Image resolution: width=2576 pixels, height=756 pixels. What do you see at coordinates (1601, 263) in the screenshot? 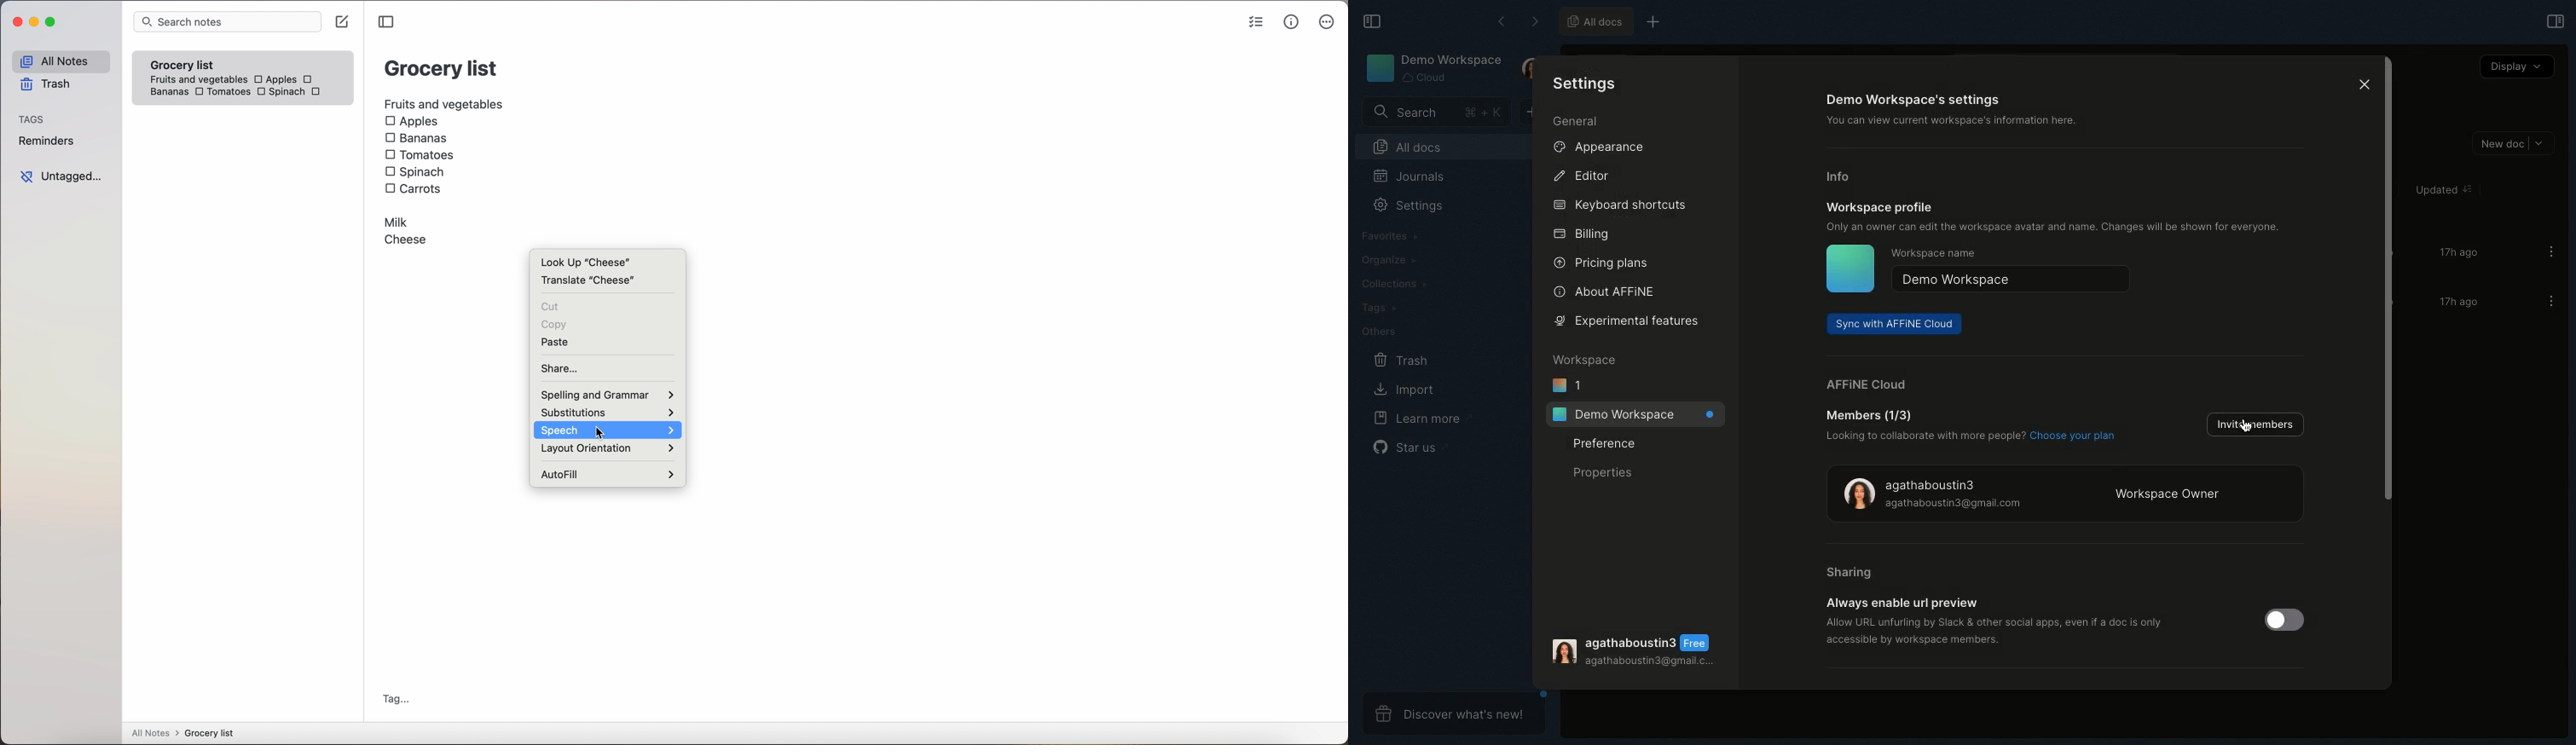
I see `Pricing plans` at bounding box center [1601, 263].